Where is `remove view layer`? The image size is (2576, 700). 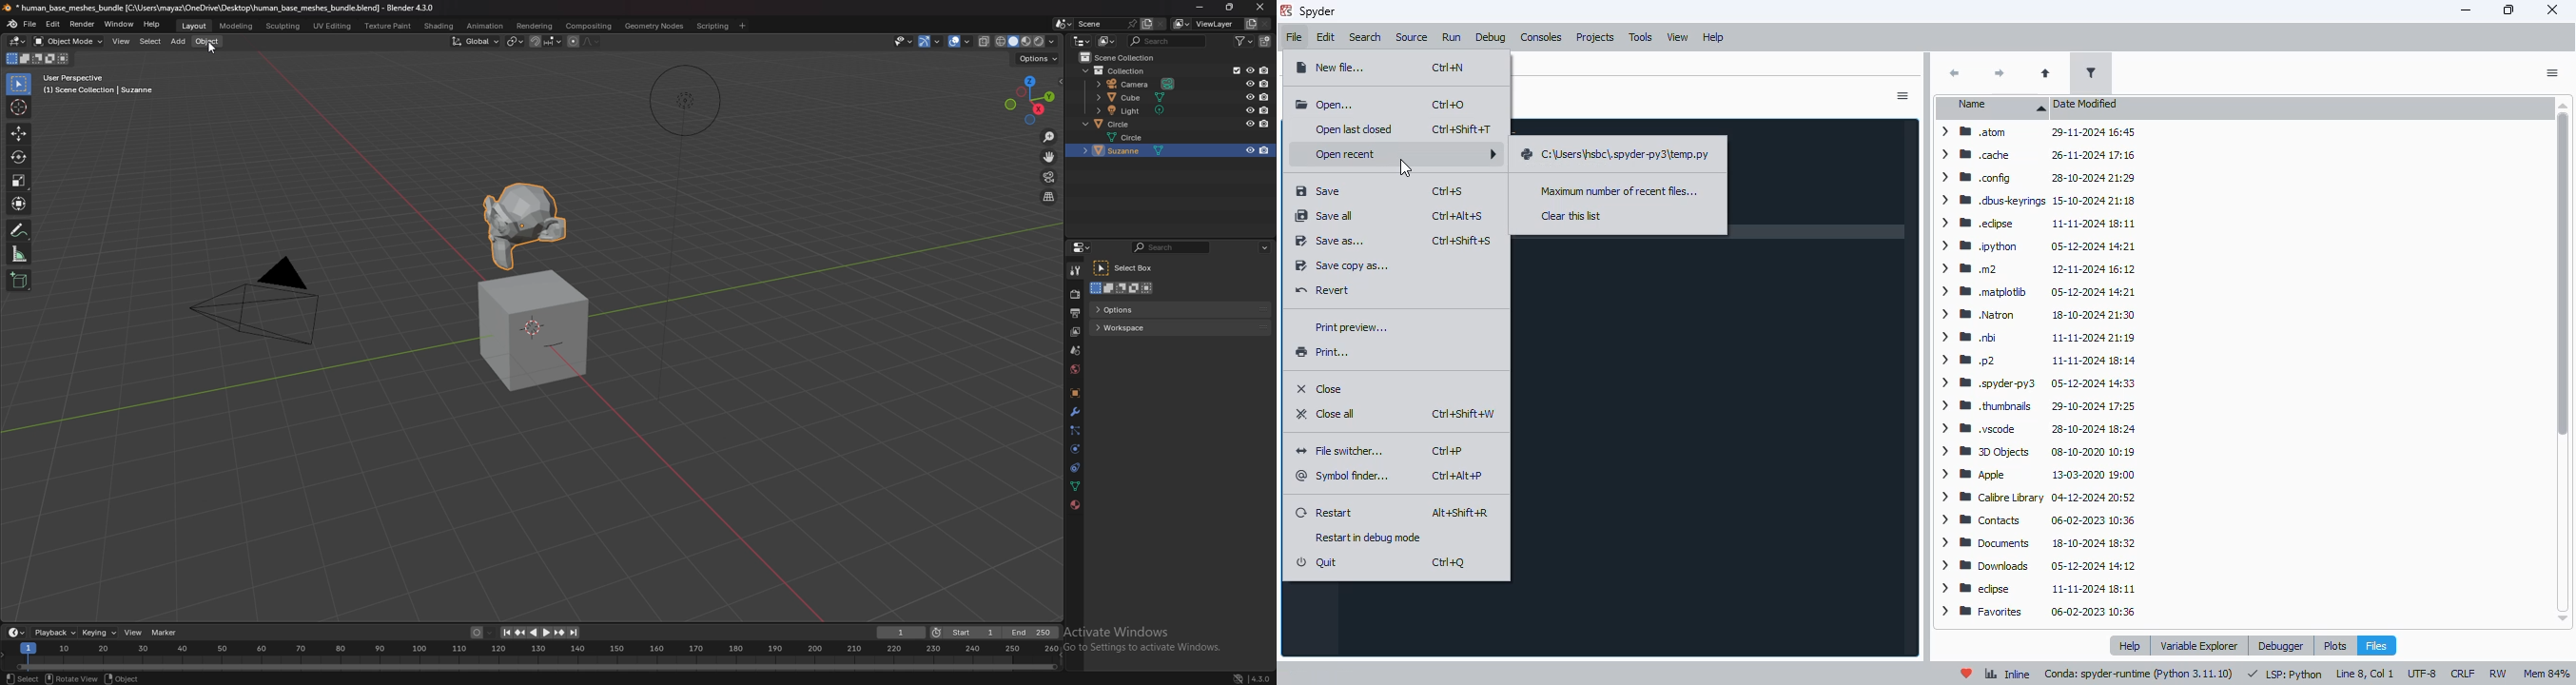
remove view layer is located at coordinates (1265, 23).